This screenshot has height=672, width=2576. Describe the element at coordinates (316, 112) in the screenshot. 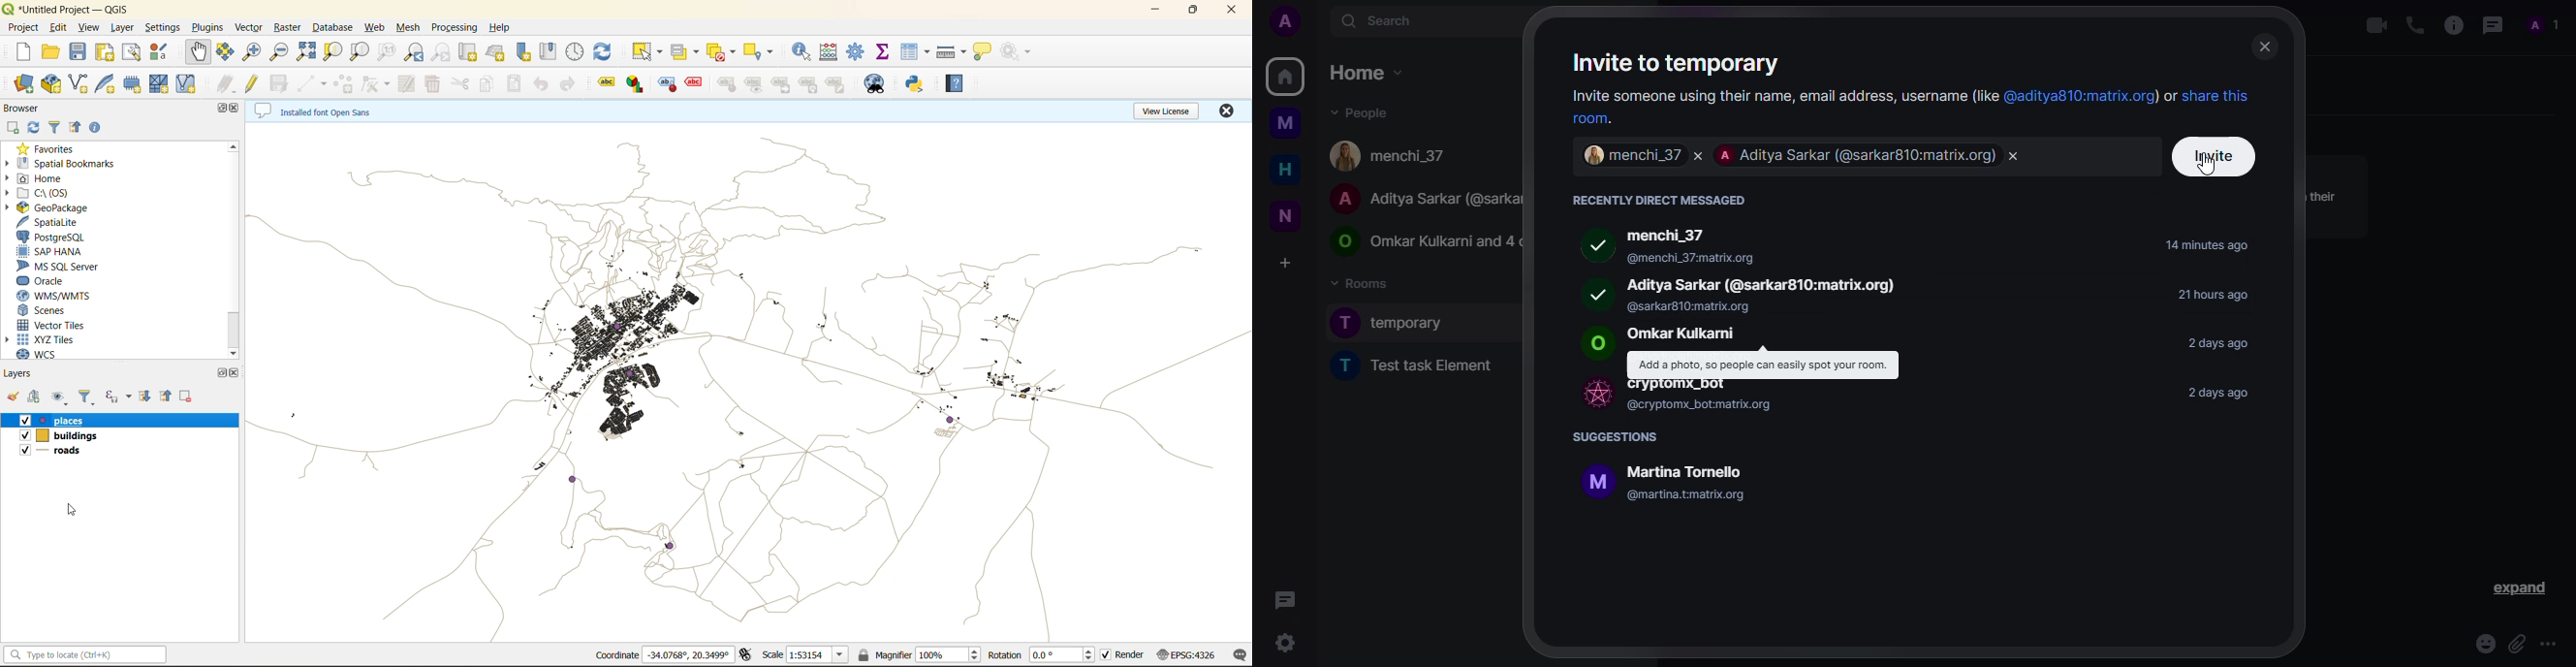

I see `metadata` at that location.